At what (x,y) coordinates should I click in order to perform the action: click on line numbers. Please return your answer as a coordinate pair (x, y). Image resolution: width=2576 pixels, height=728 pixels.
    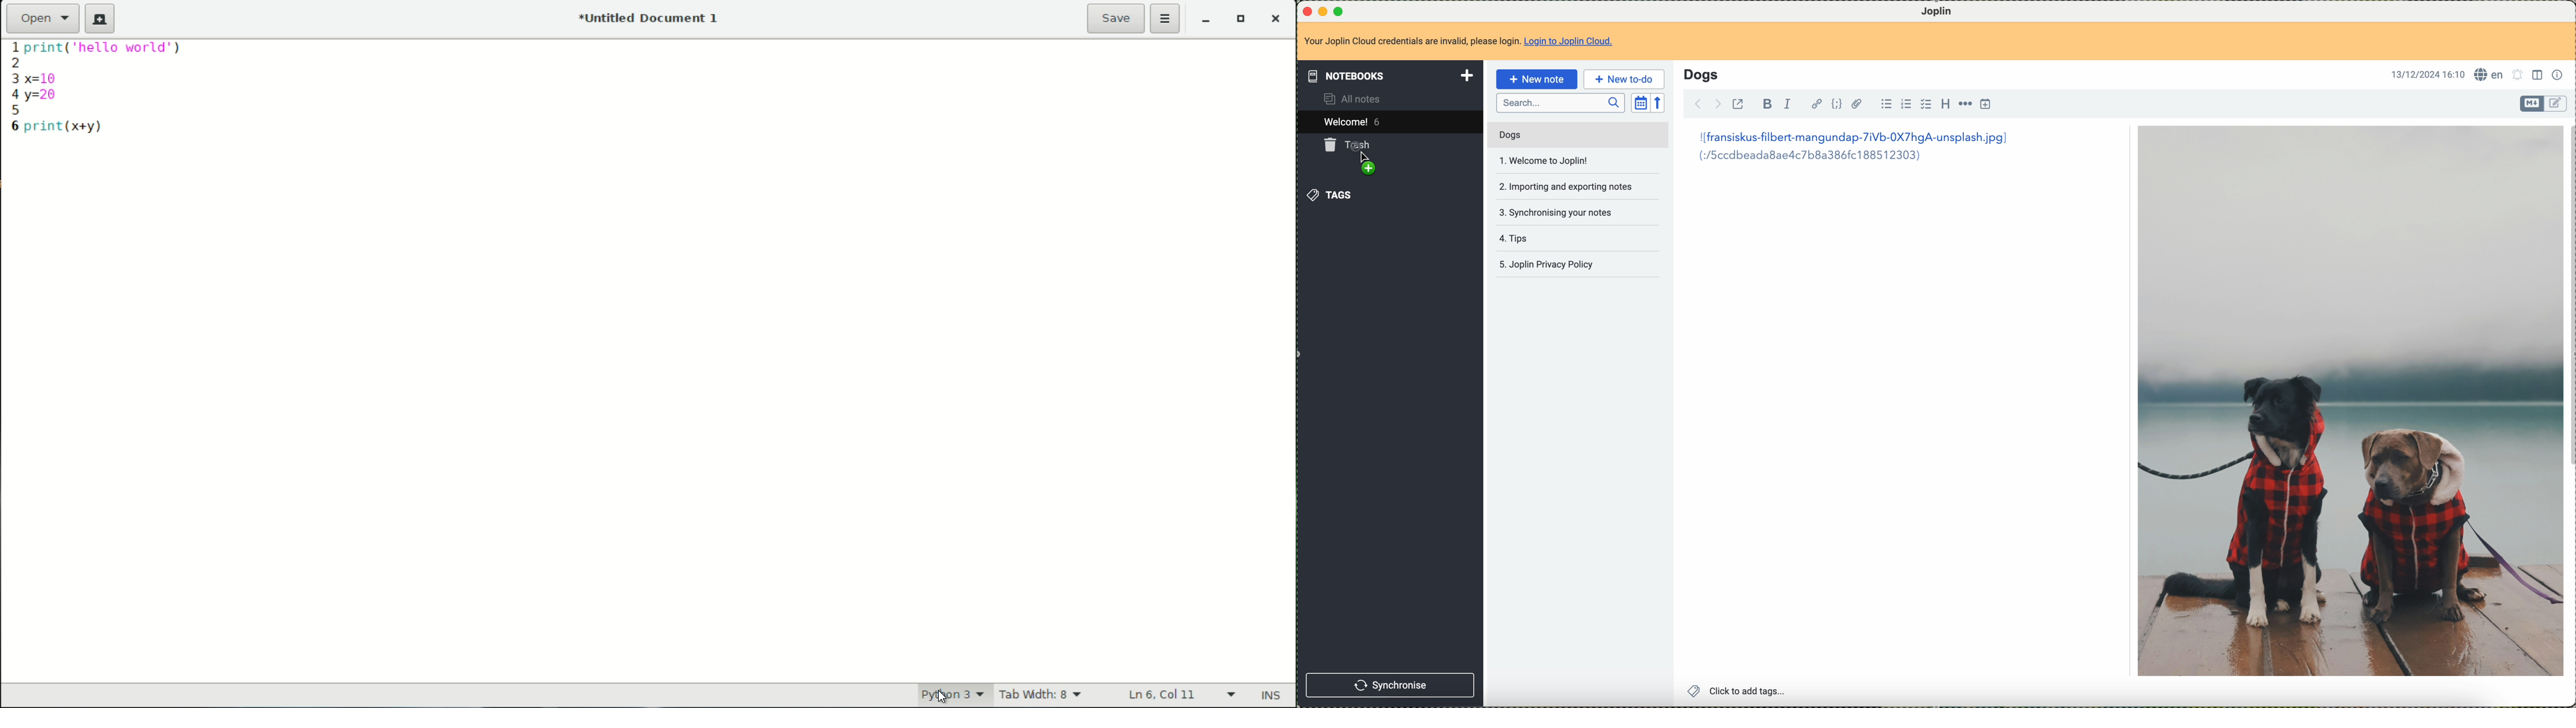
    Looking at the image, I should click on (11, 87).